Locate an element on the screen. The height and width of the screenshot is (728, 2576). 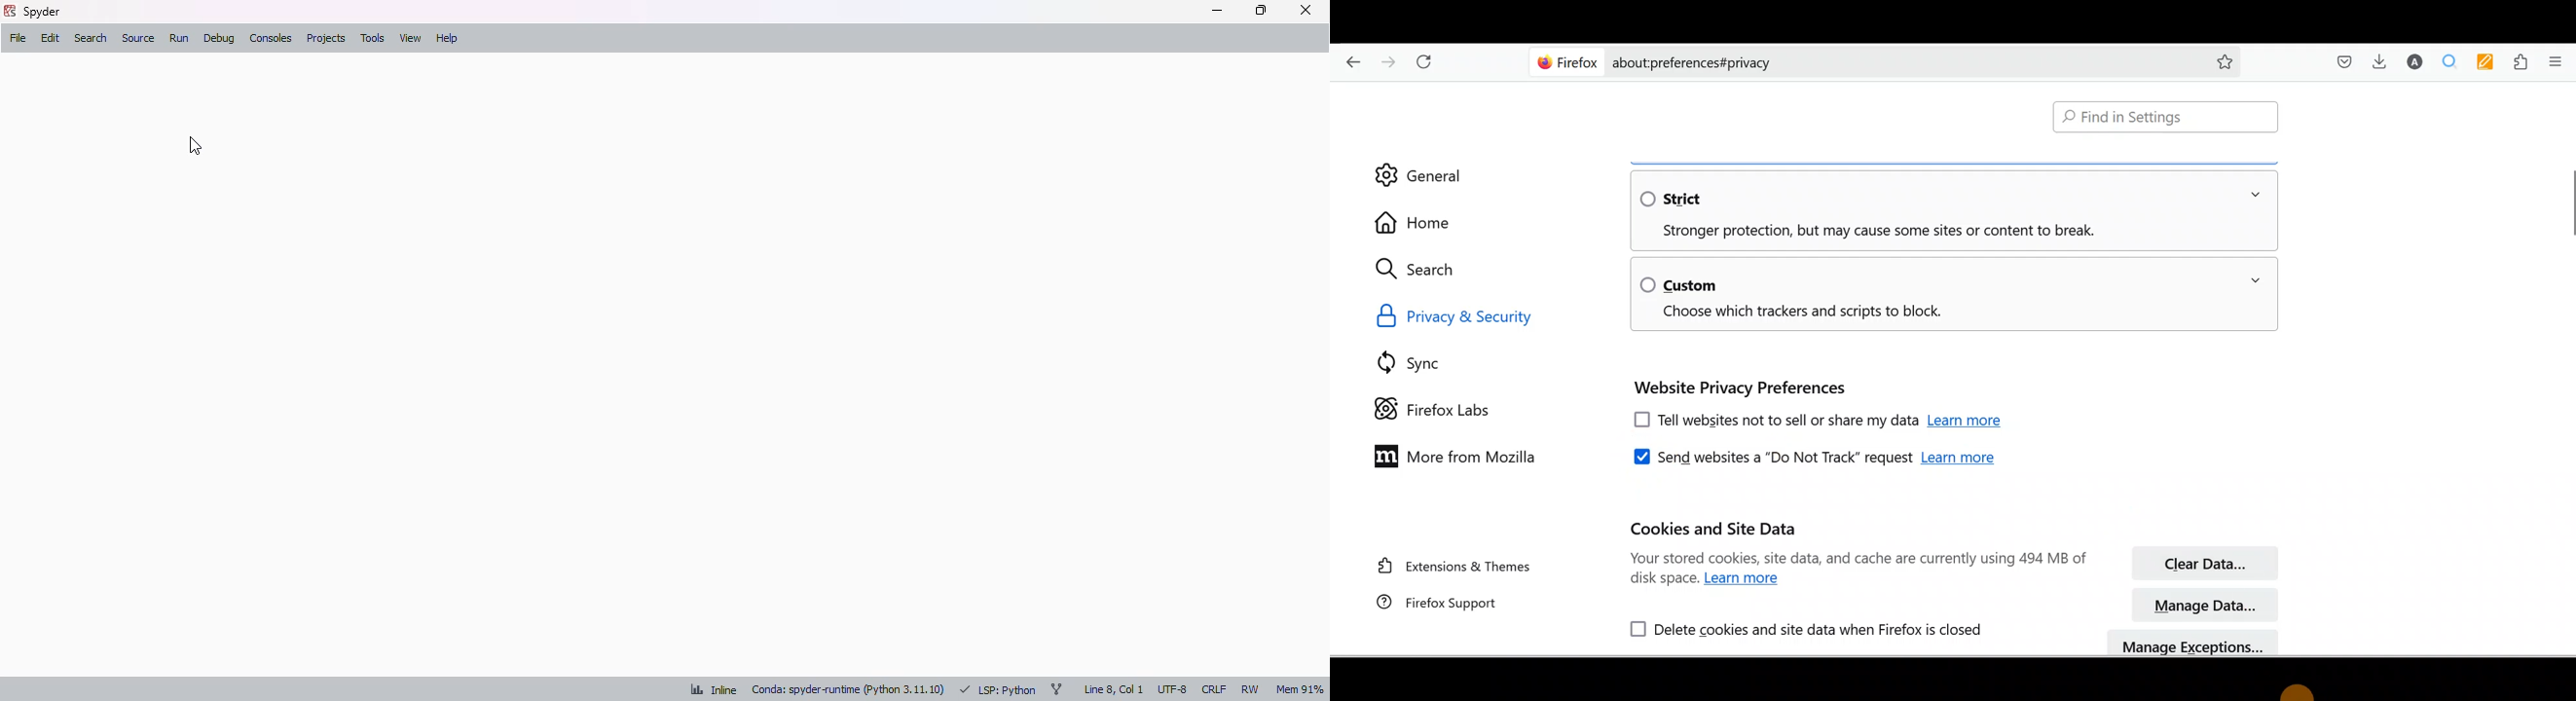
 Learn more is located at coordinates (1745, 579).